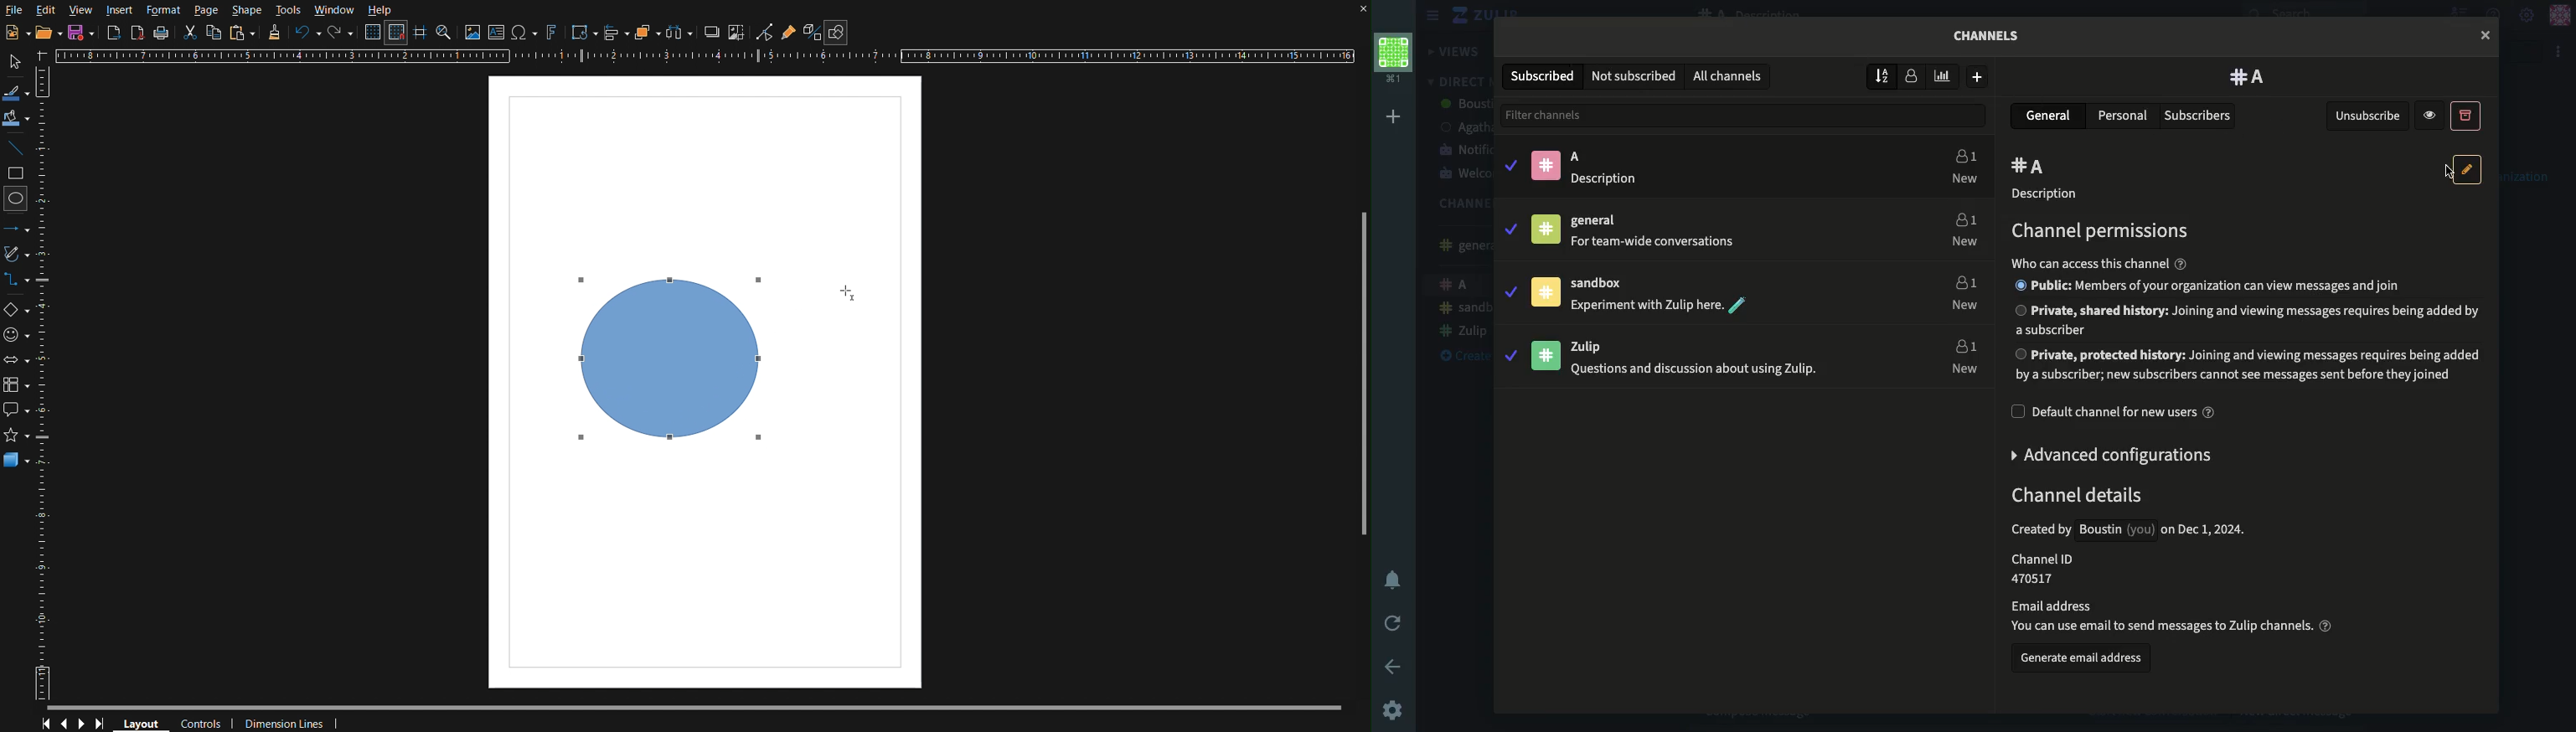 Image resolution: width=2576 pixels, height=756 pixels. I want to click on Line, so click(18, 149).